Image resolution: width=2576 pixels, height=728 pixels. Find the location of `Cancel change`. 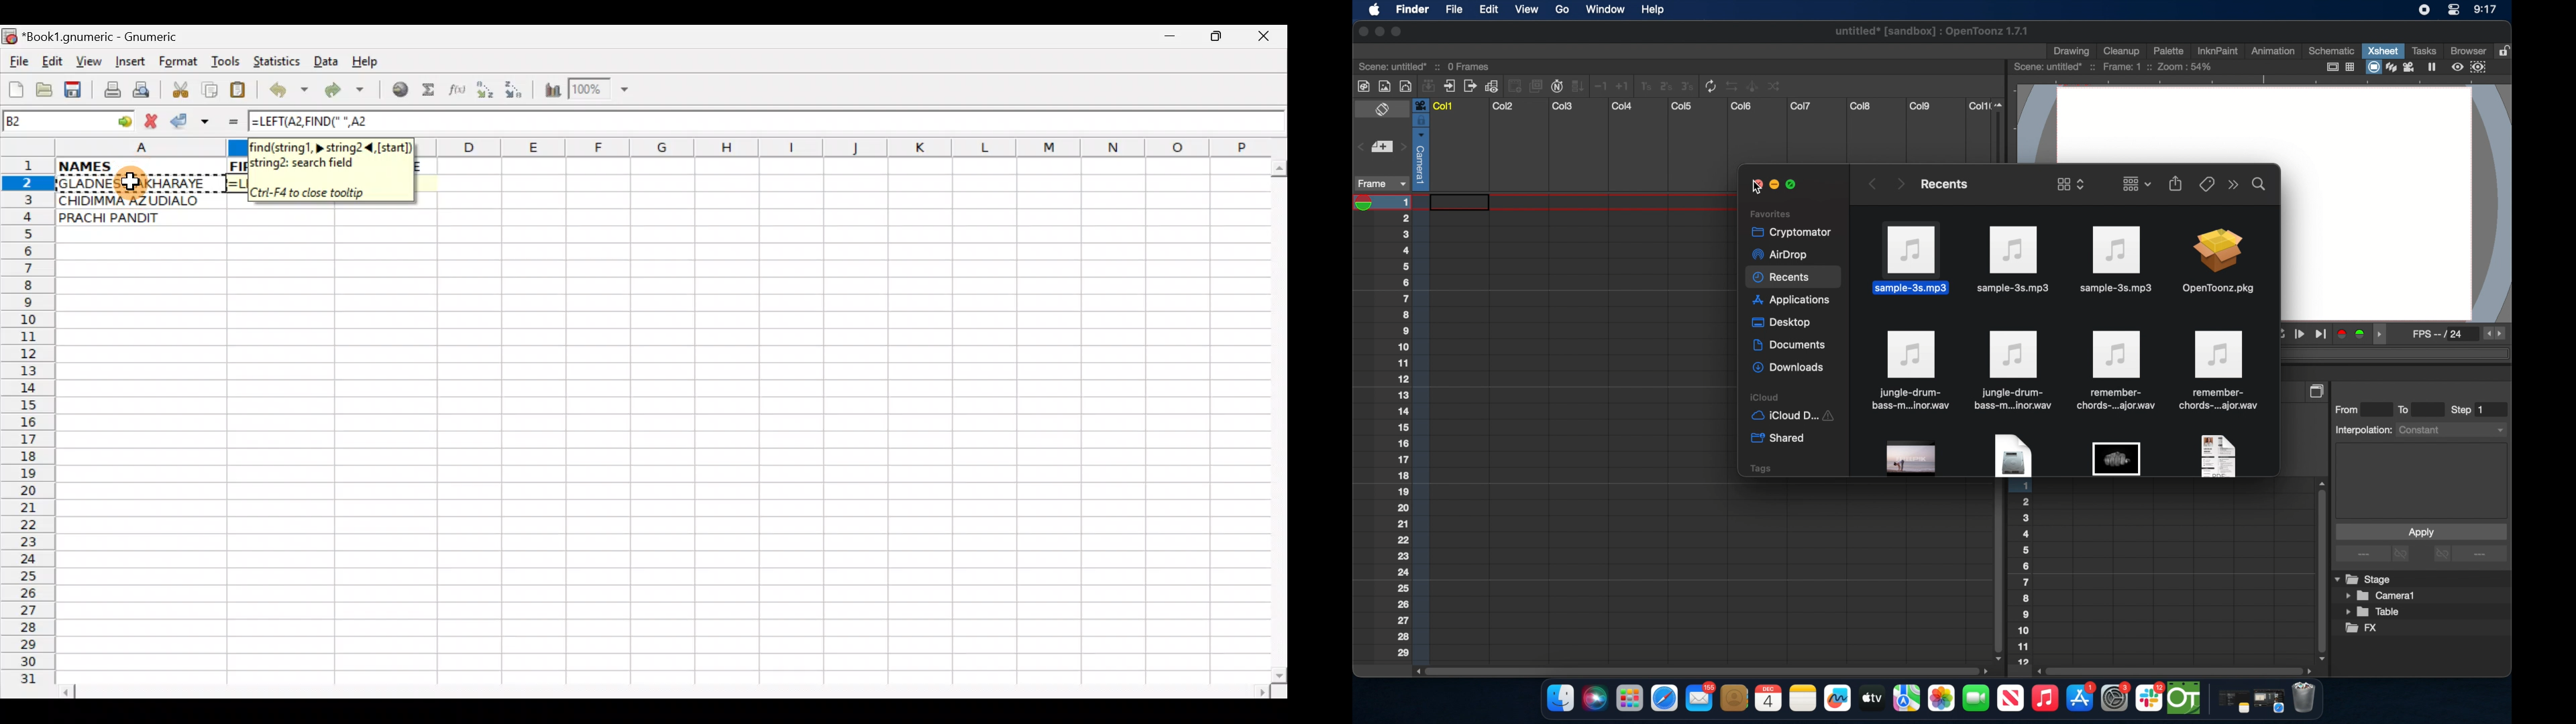

Cancel change is located at coordinates (154, 119).